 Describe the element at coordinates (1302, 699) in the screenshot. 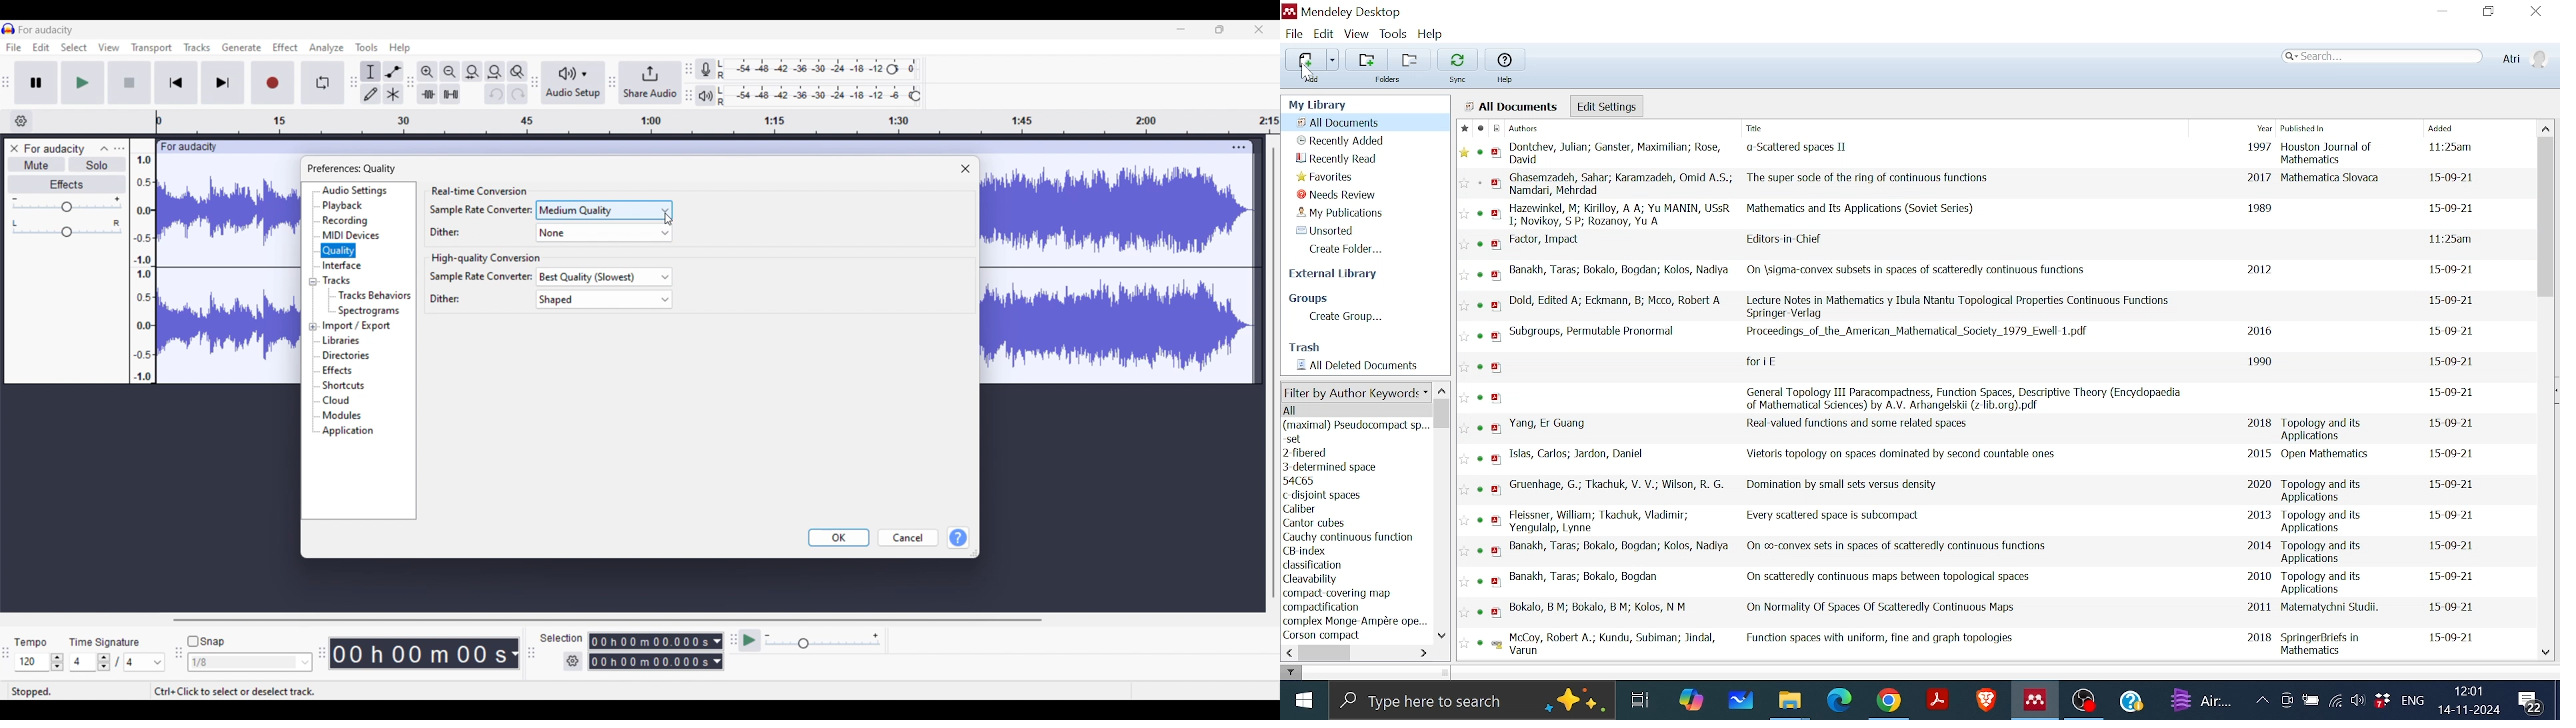

I see `Start` at that location.